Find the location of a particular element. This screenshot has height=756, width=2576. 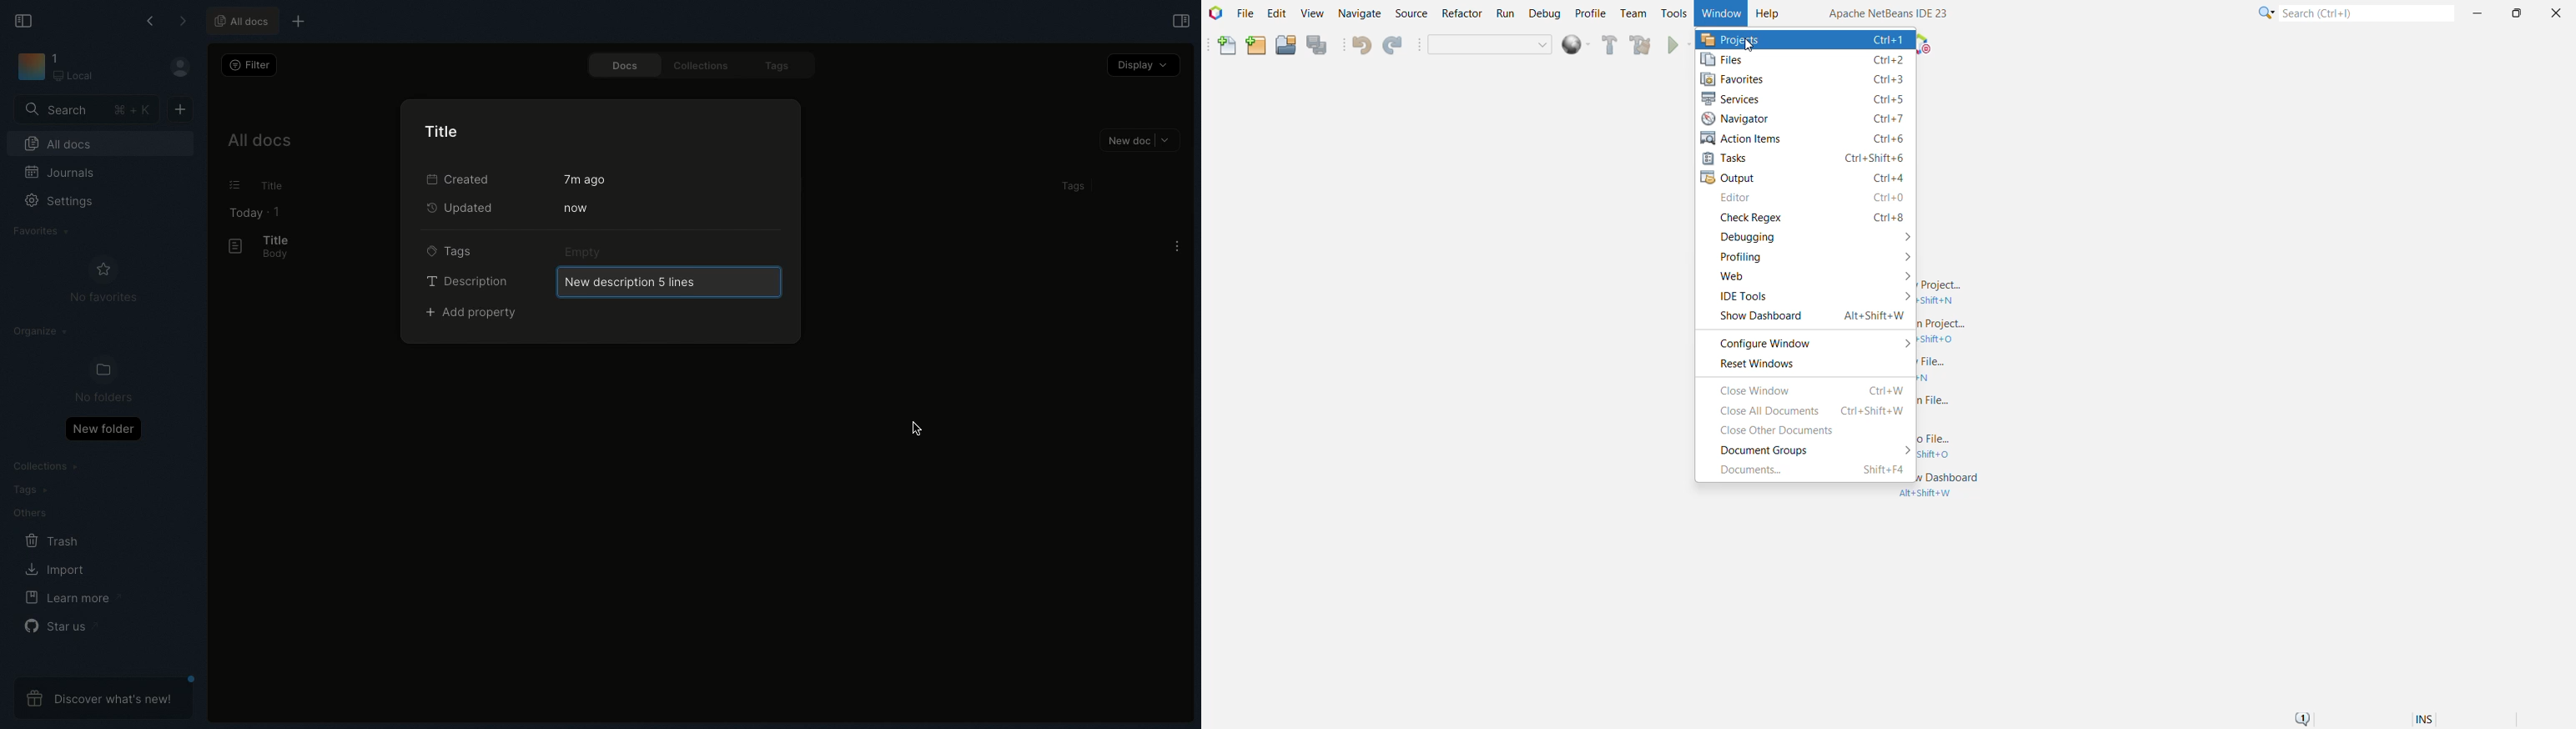

New File is located at coordinates (1223, 46).